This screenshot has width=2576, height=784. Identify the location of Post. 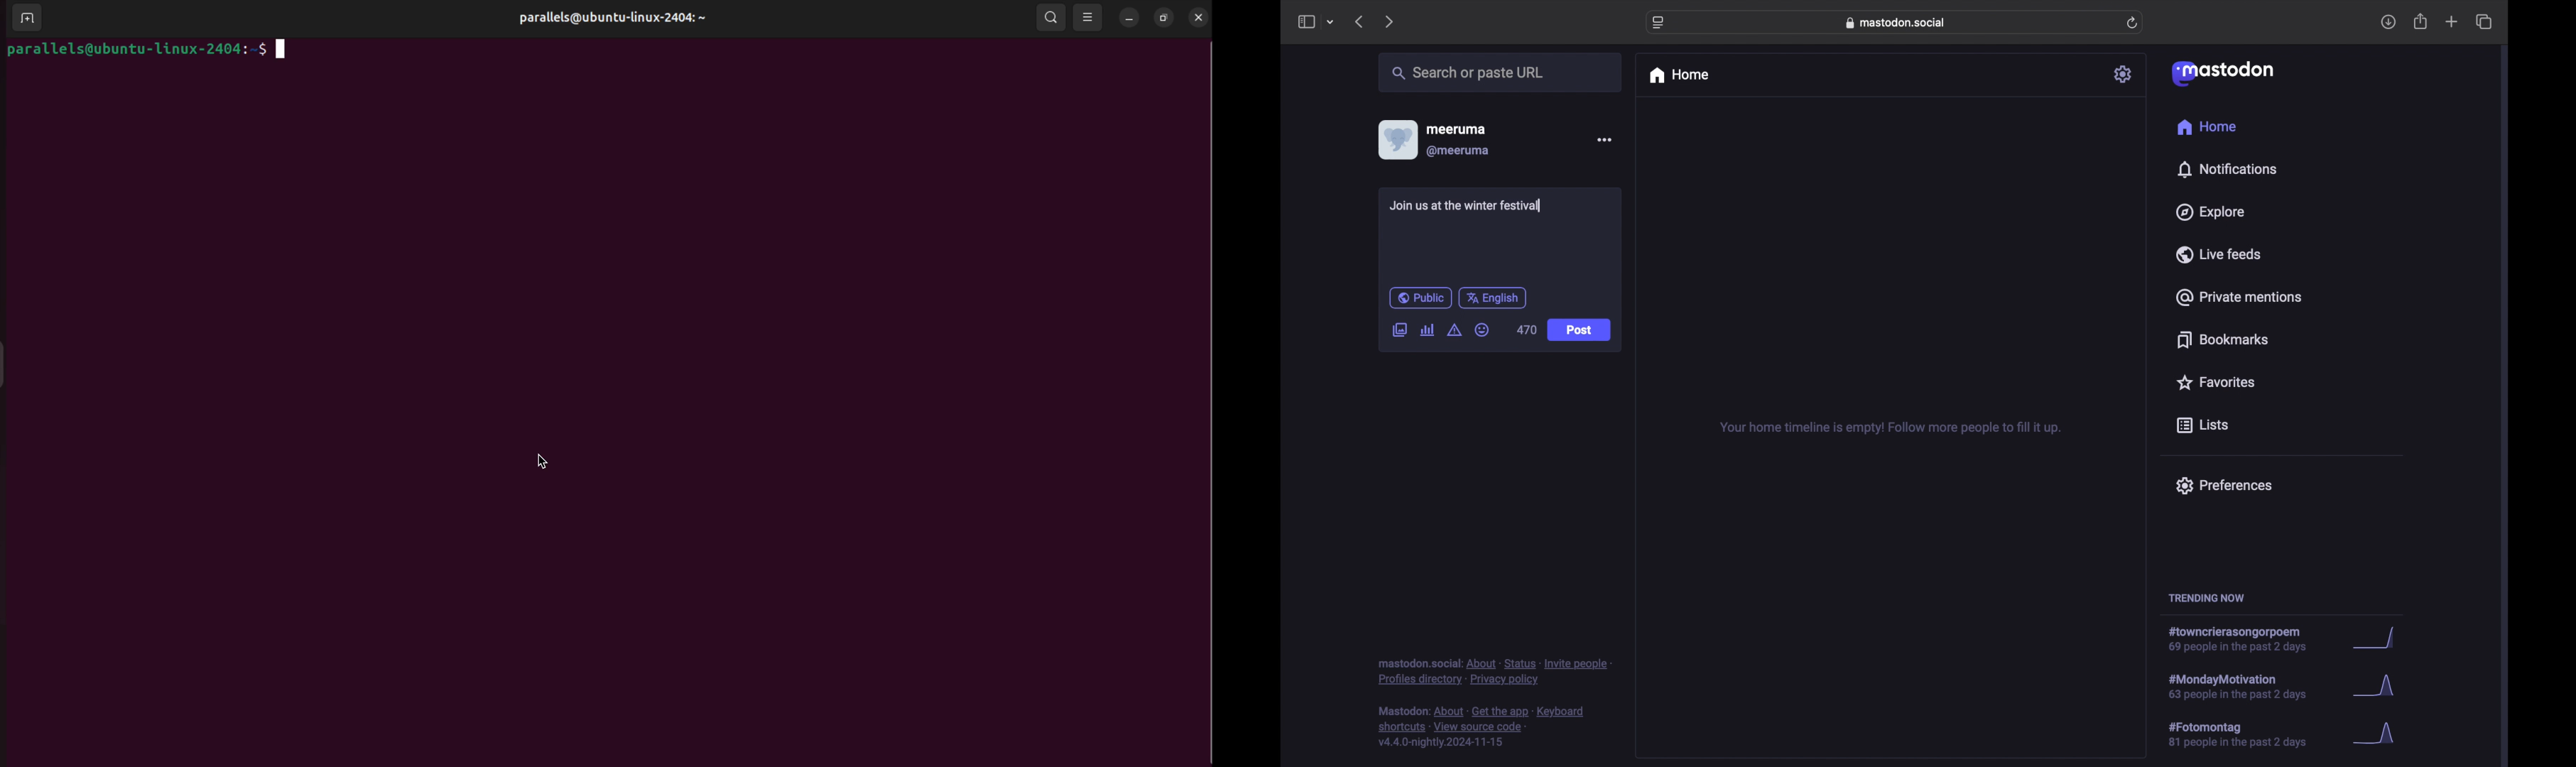
(1580, 331).